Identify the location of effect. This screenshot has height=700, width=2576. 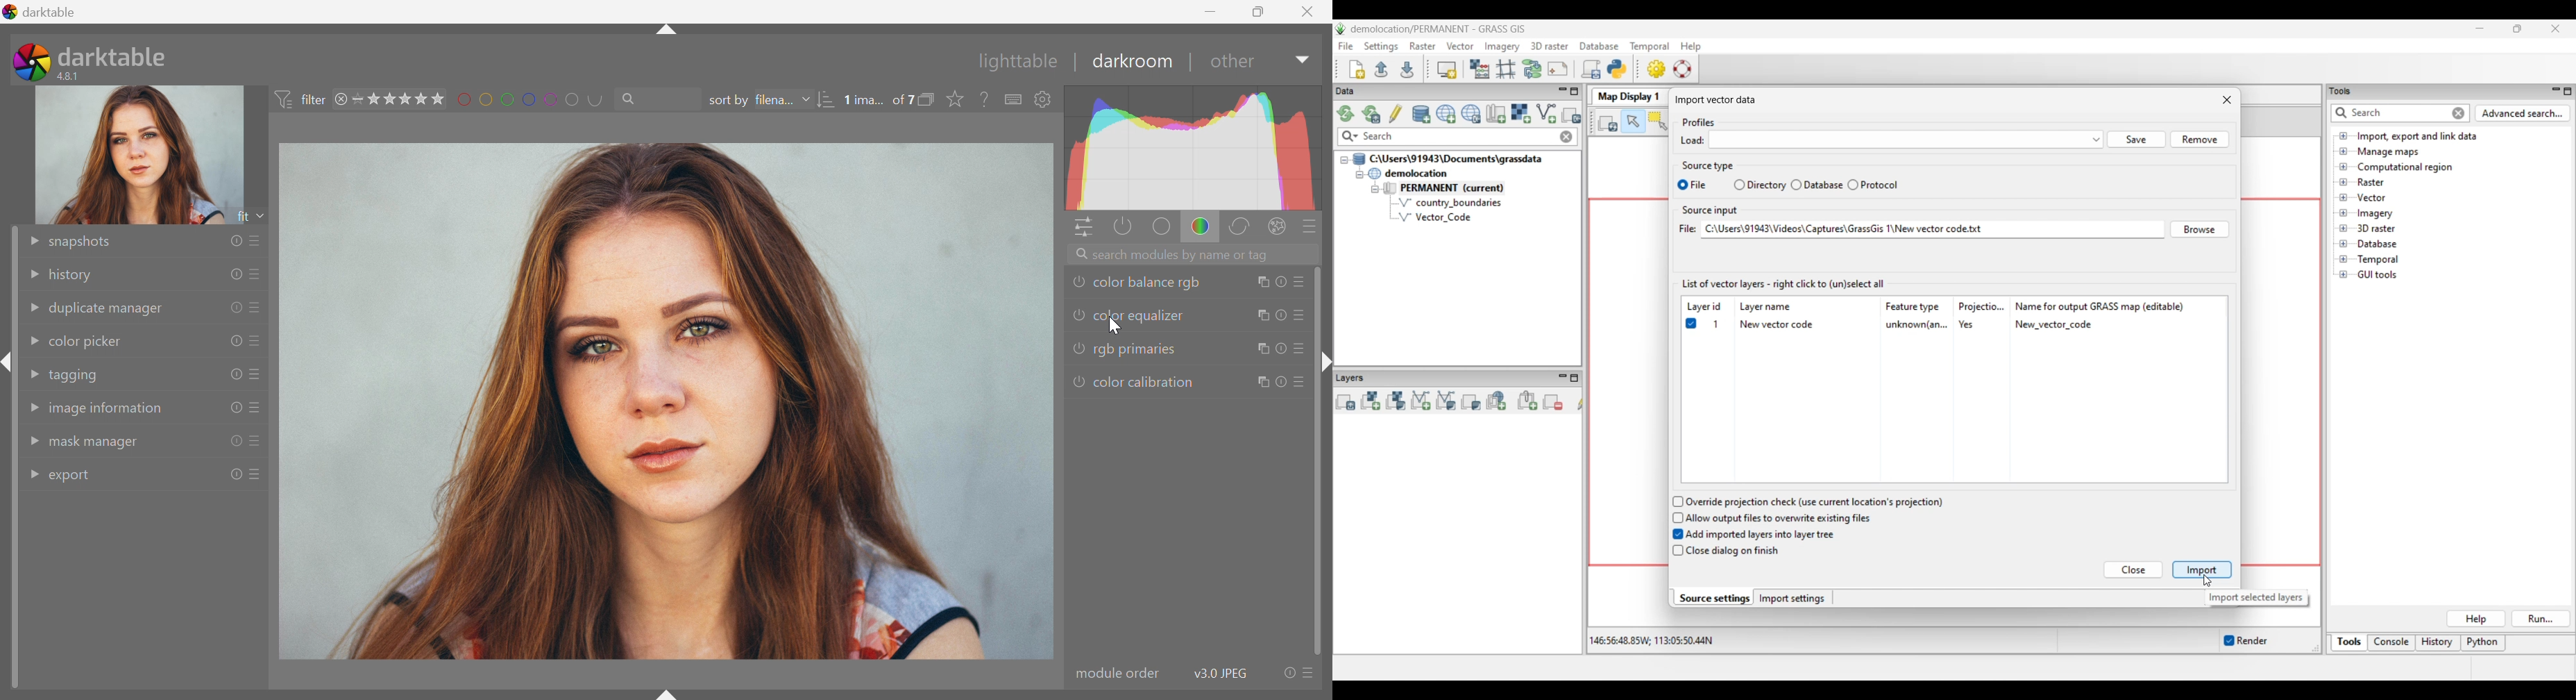
(1278, 225).